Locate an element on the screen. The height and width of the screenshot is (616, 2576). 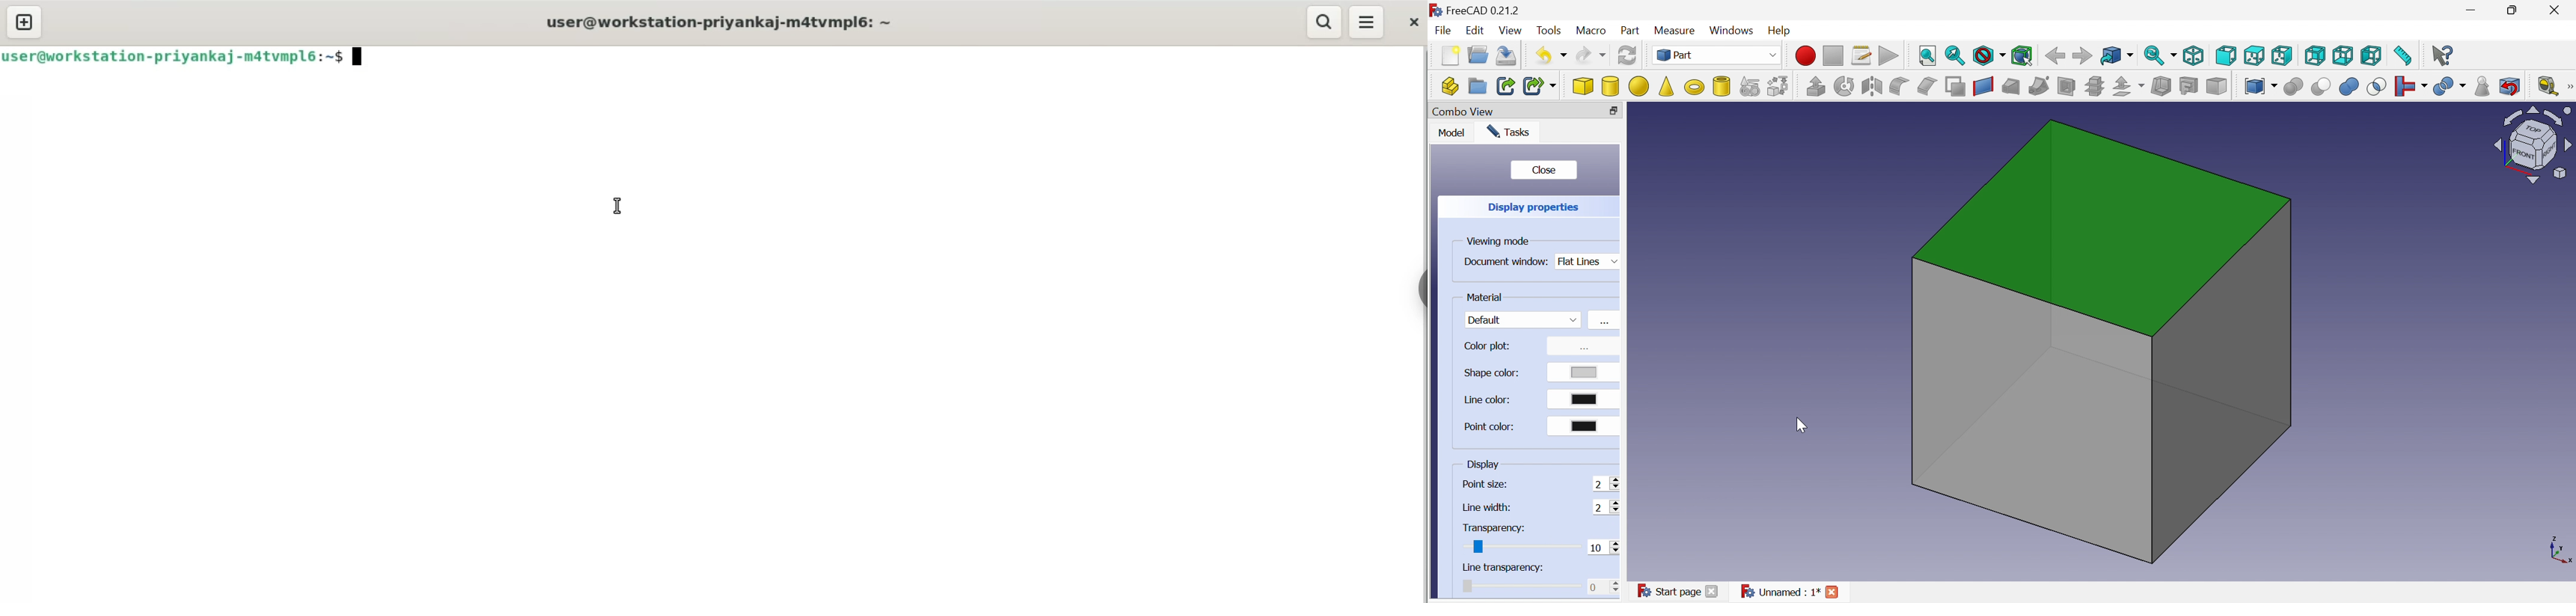
Execute macros is located at coordinates (1889, 55).